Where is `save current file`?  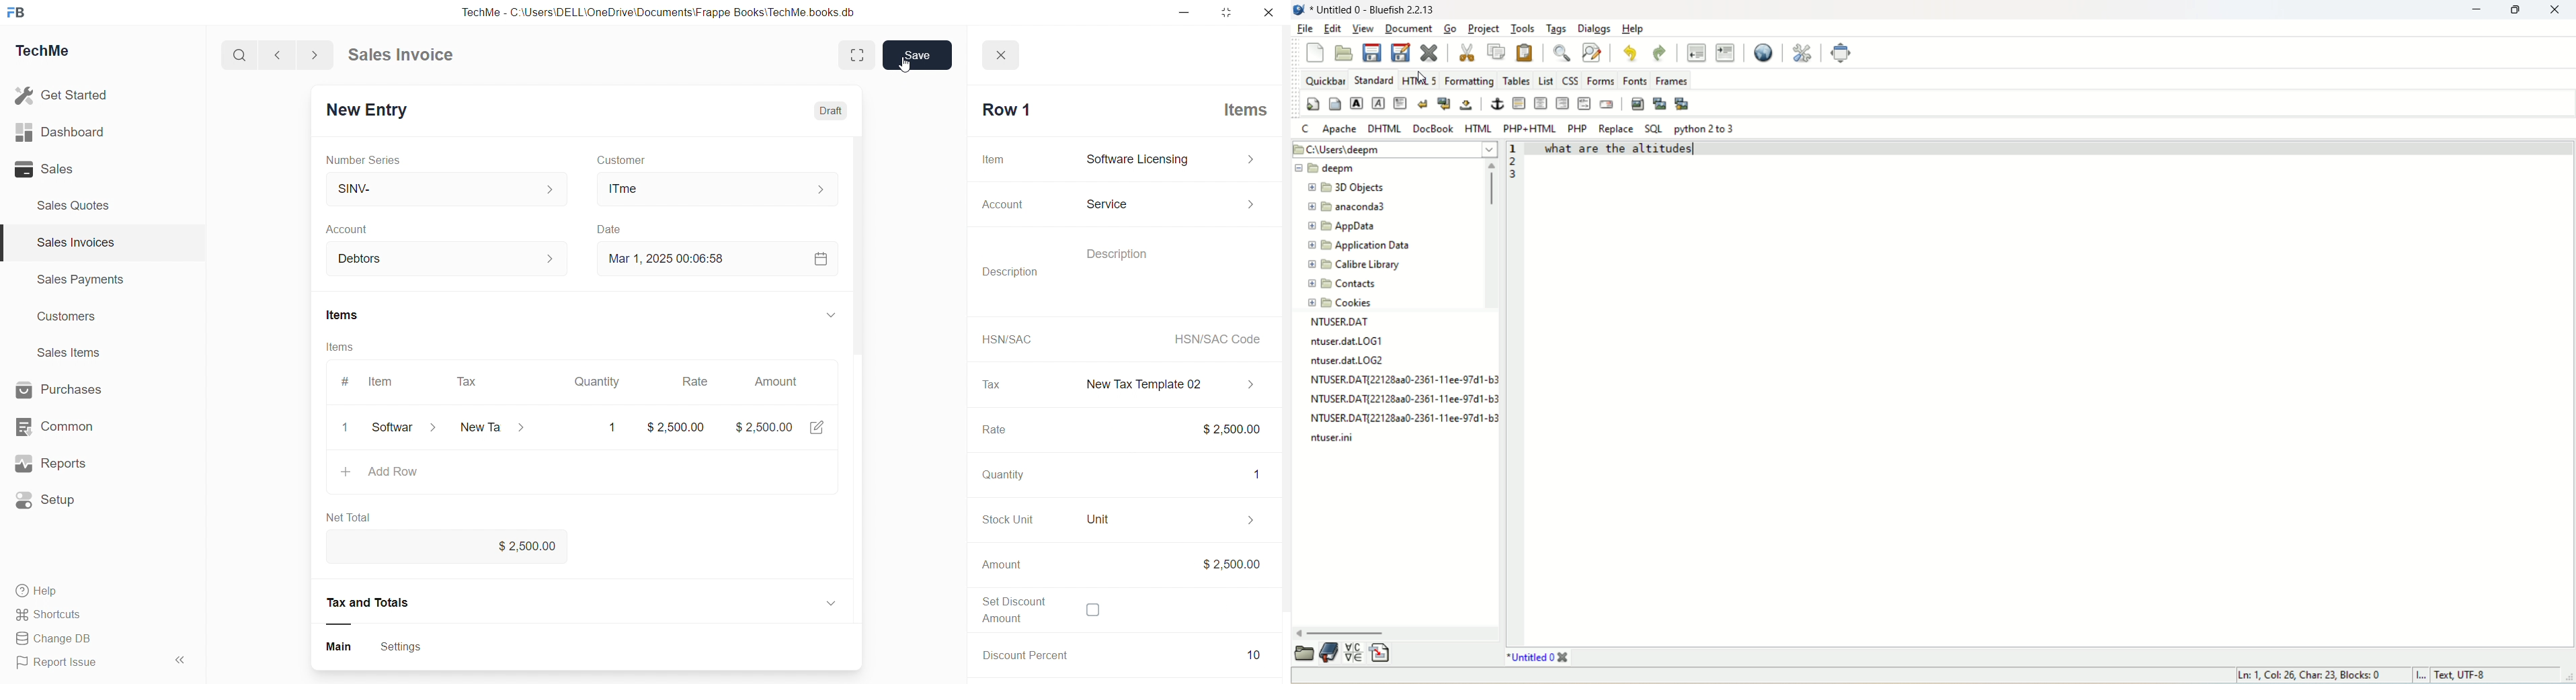
save current file is located at coordinates (1373, 52).